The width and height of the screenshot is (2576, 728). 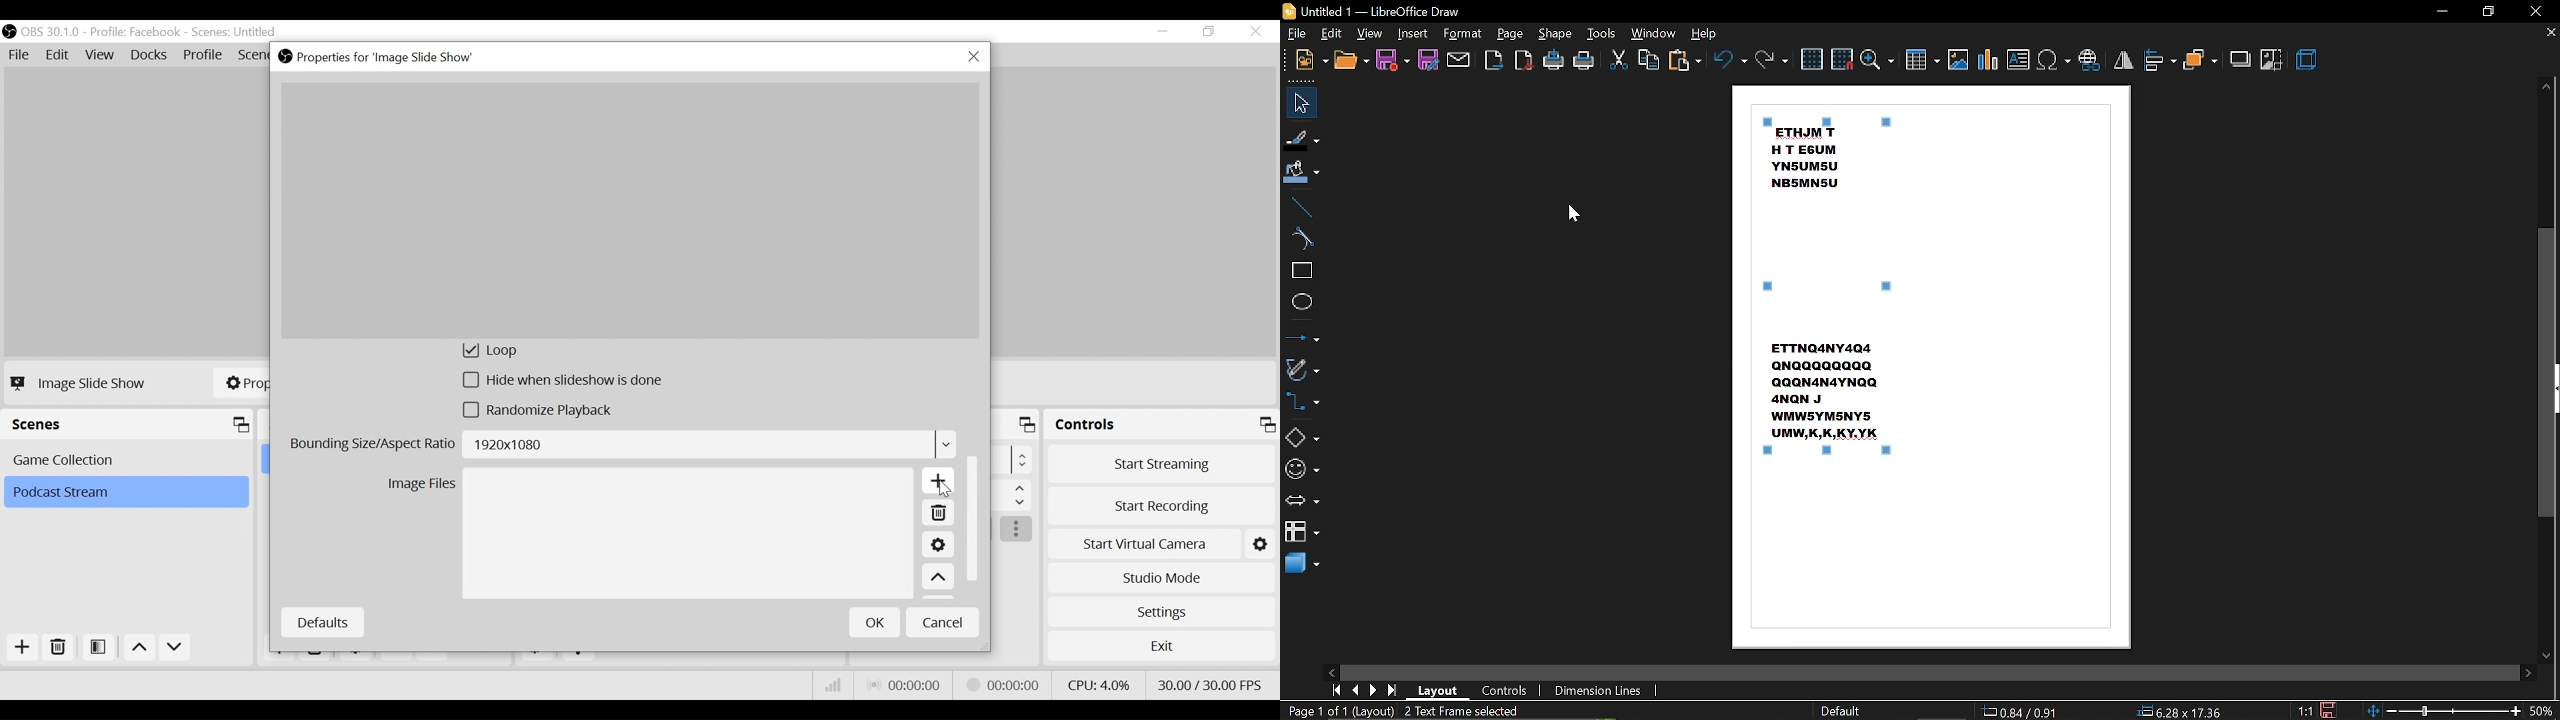 I want to click on vertical scrollbar, so click(x=2547, y=371).